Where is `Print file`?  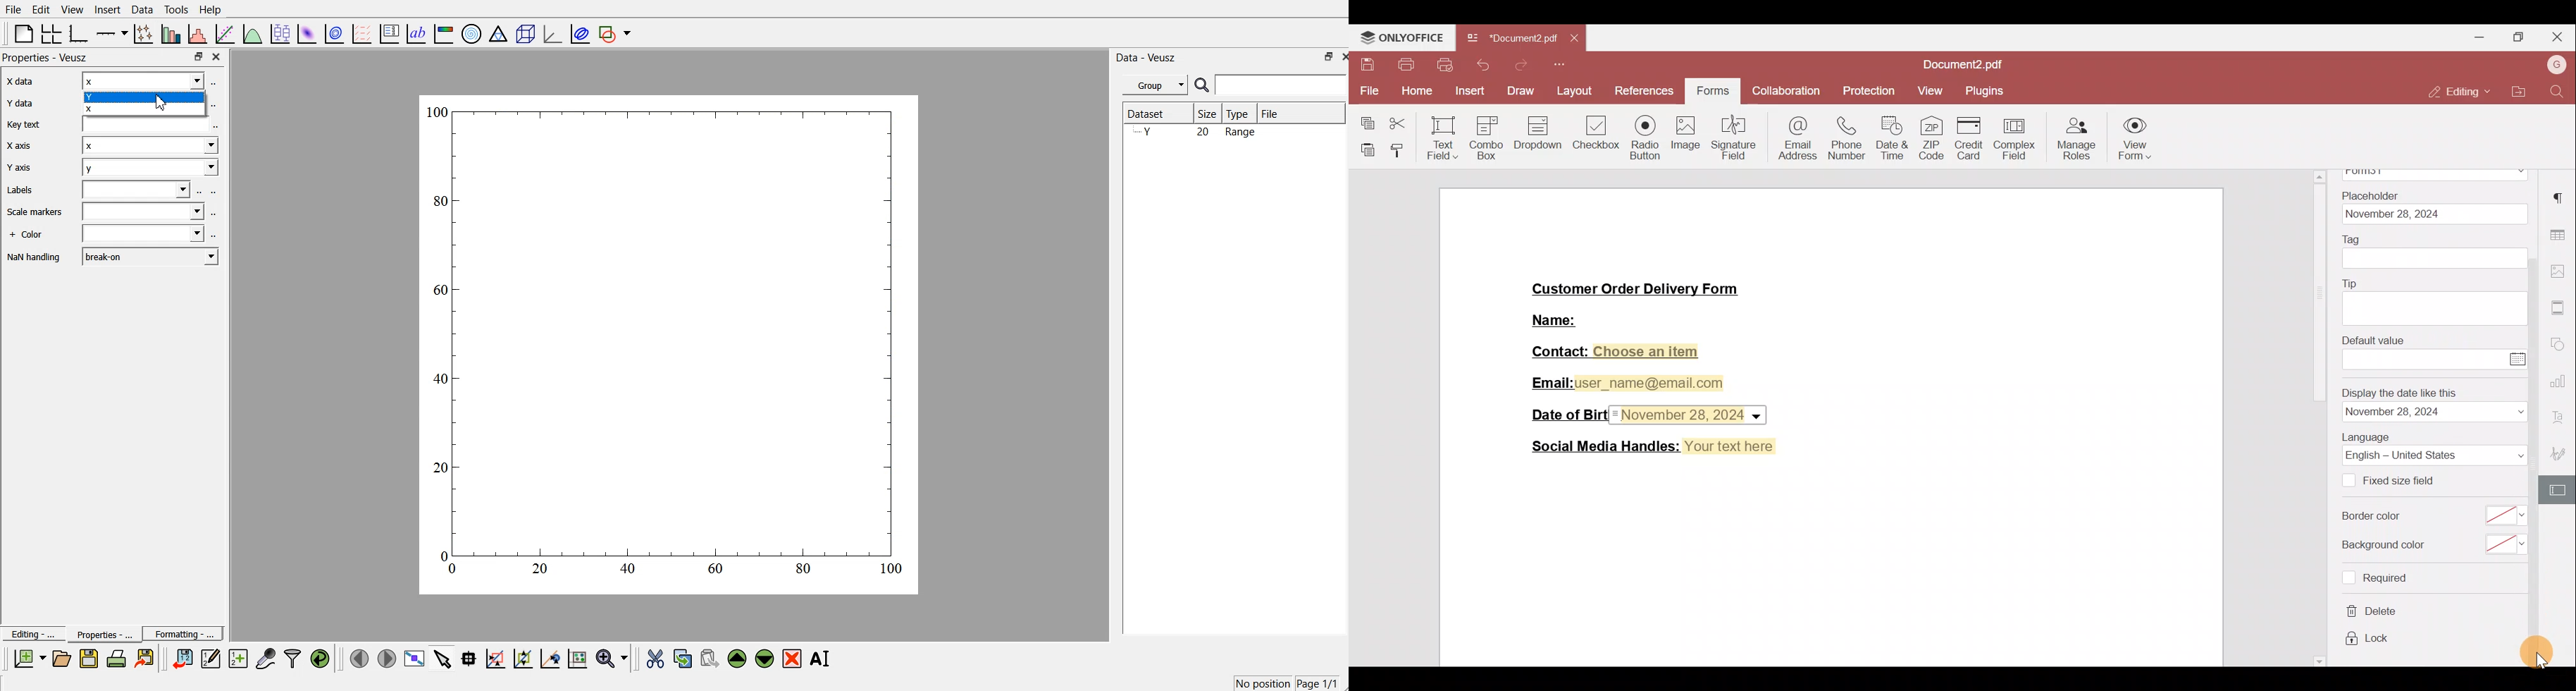 Print file is located at coordinates (1402, 65).